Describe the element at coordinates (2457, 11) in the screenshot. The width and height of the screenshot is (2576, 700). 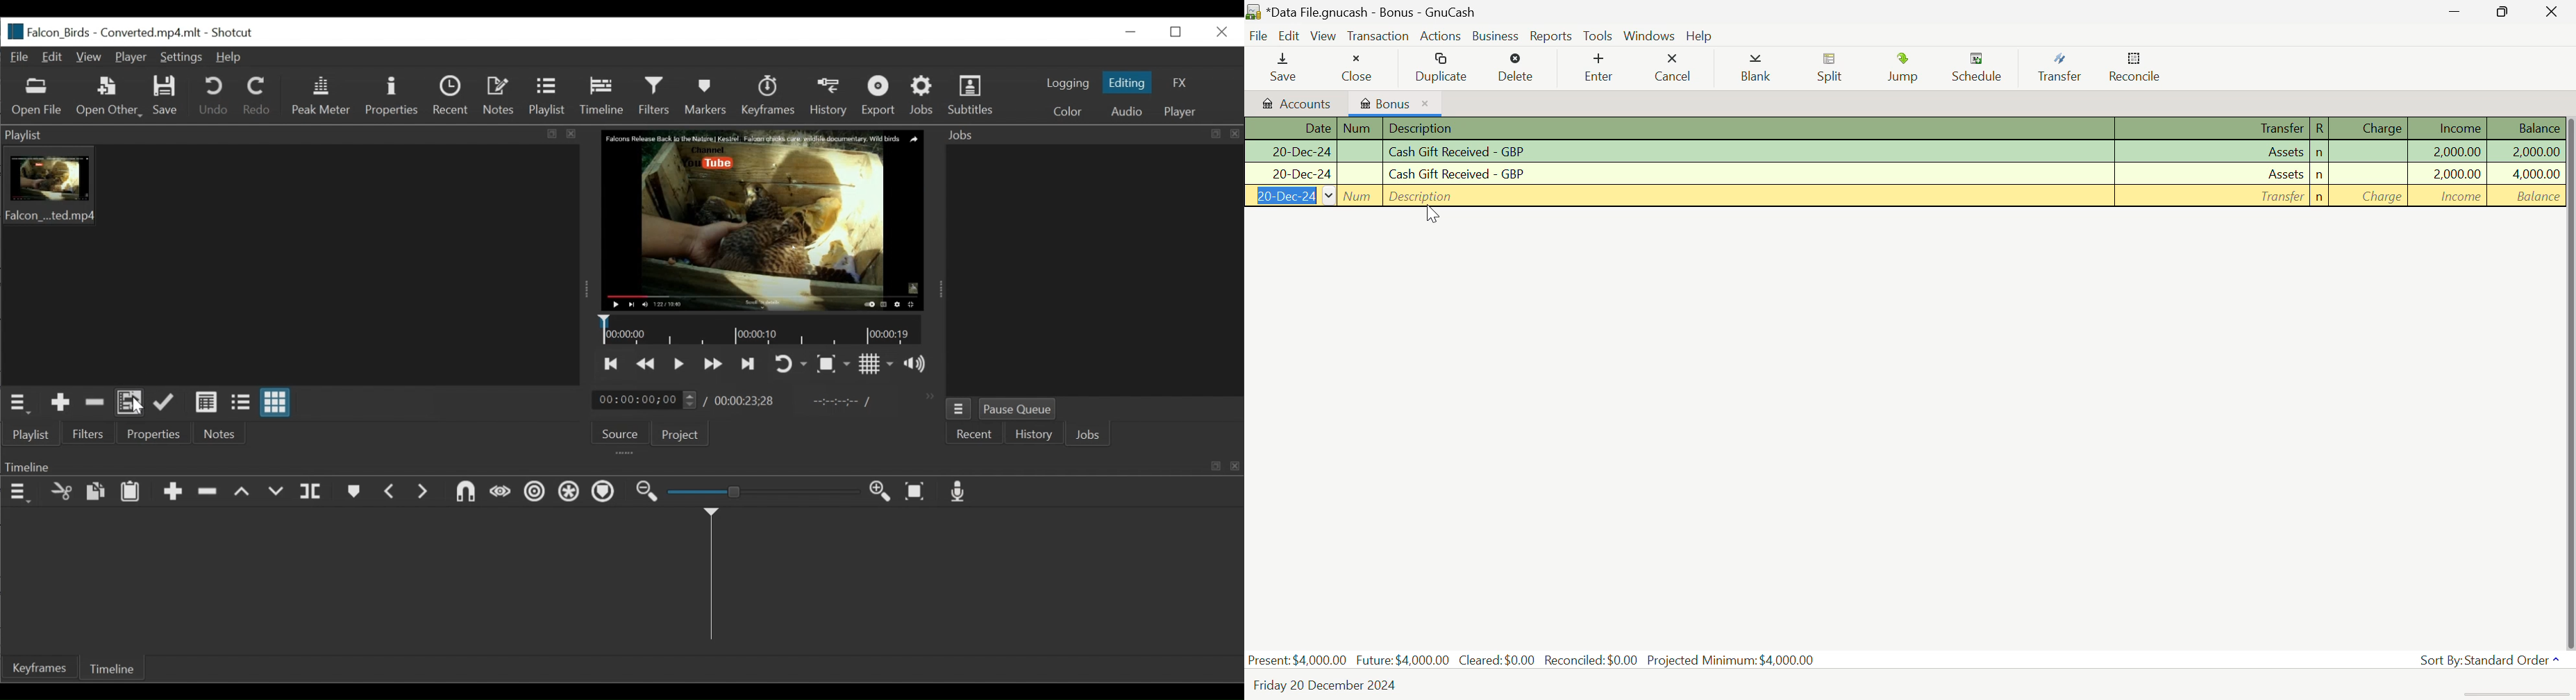
I see `Restore Down` at that location.